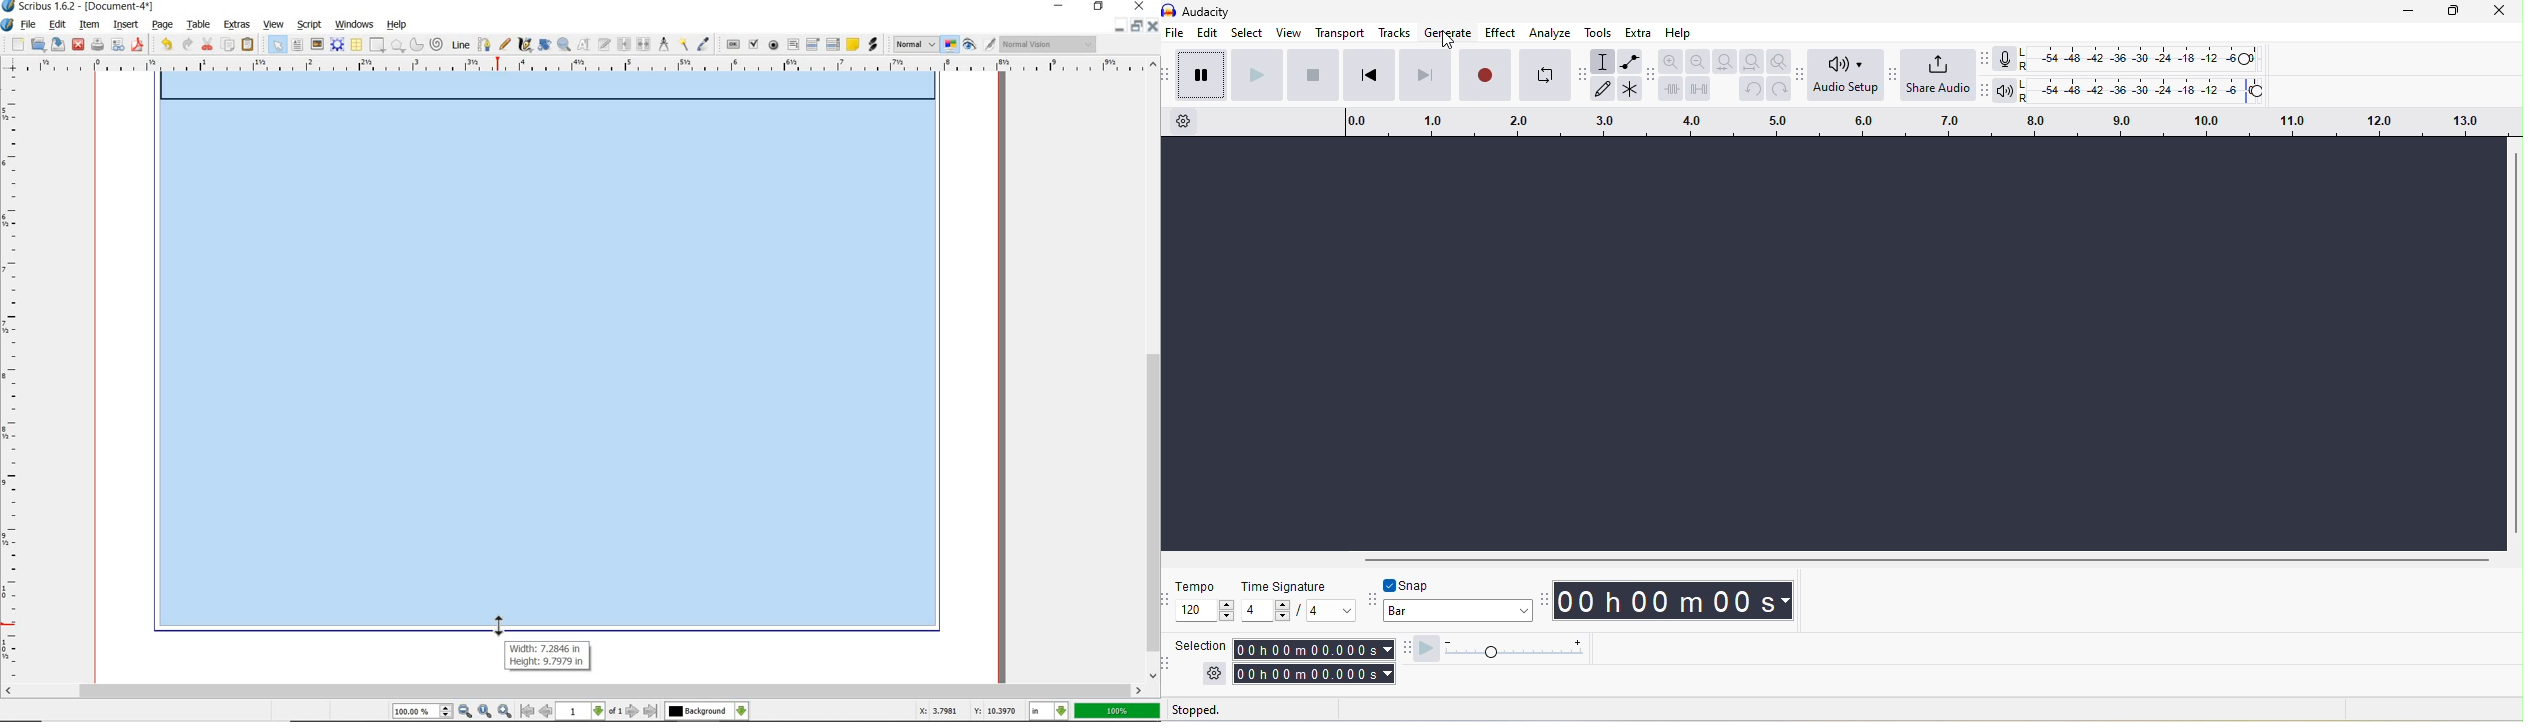 The image size is (2548, 728). Describe the element at coordinates (980, 46) in the screenshot. I see `preview mode` at that location.